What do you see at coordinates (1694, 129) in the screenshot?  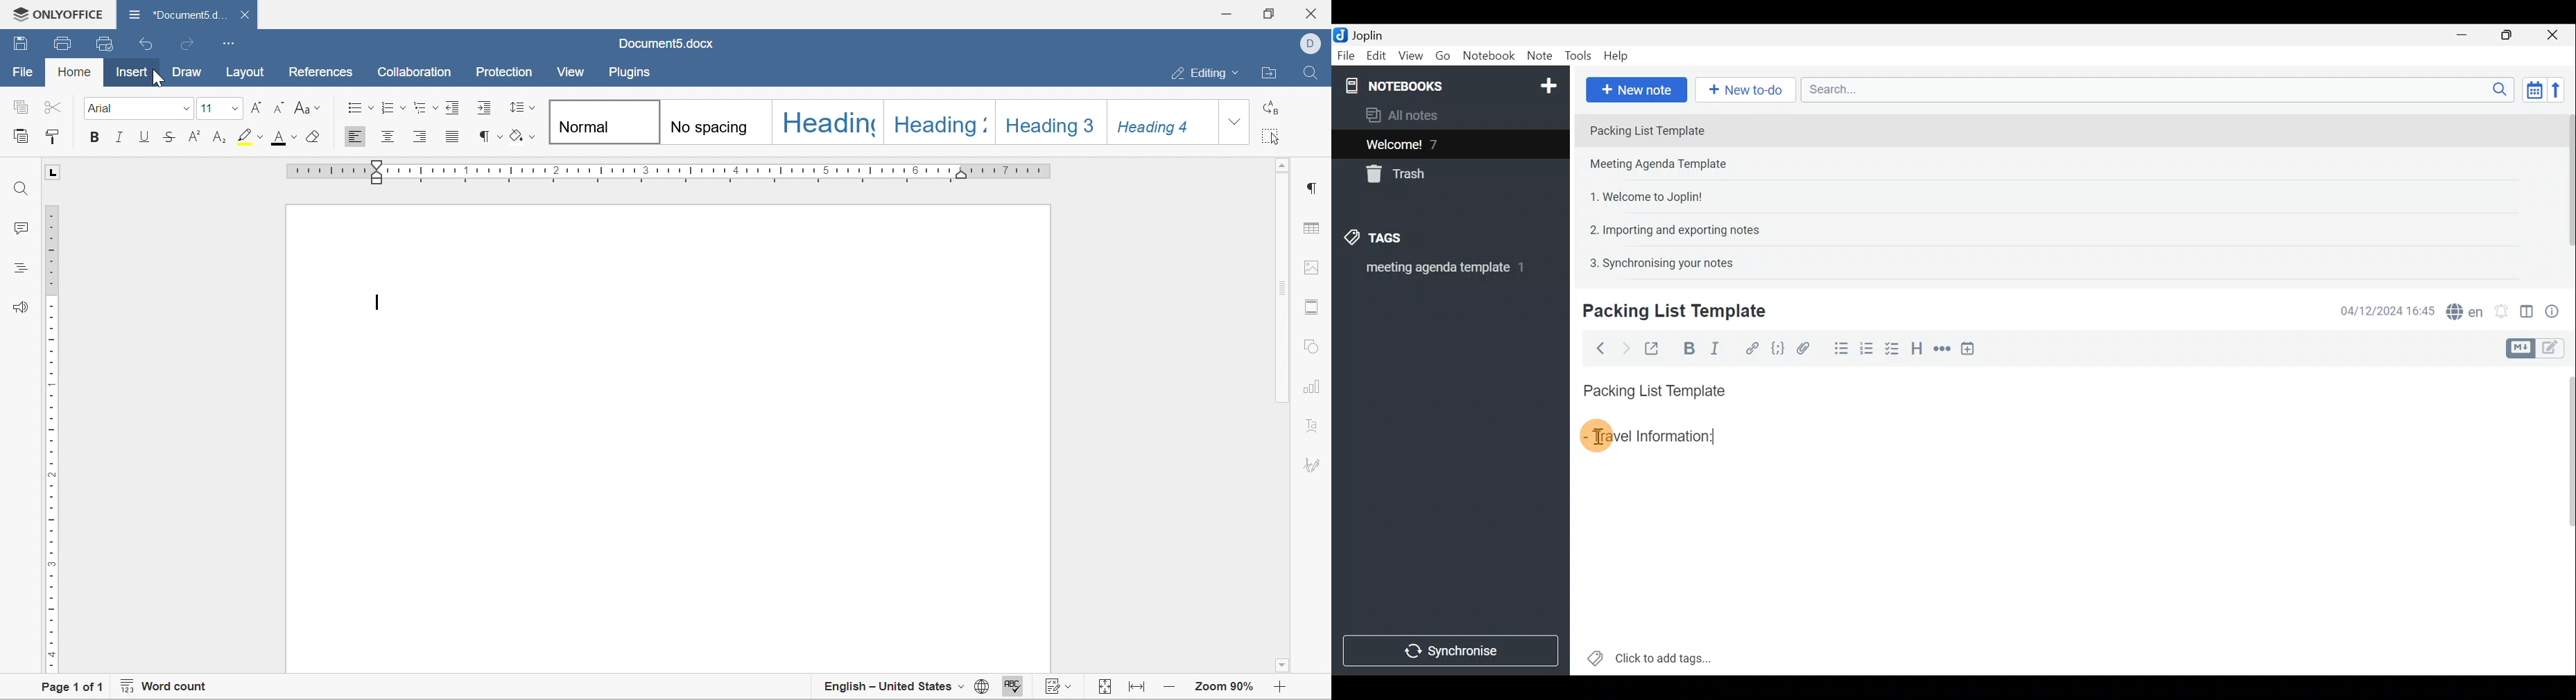 I see `Note 1` at bounding box center [1694, 129].